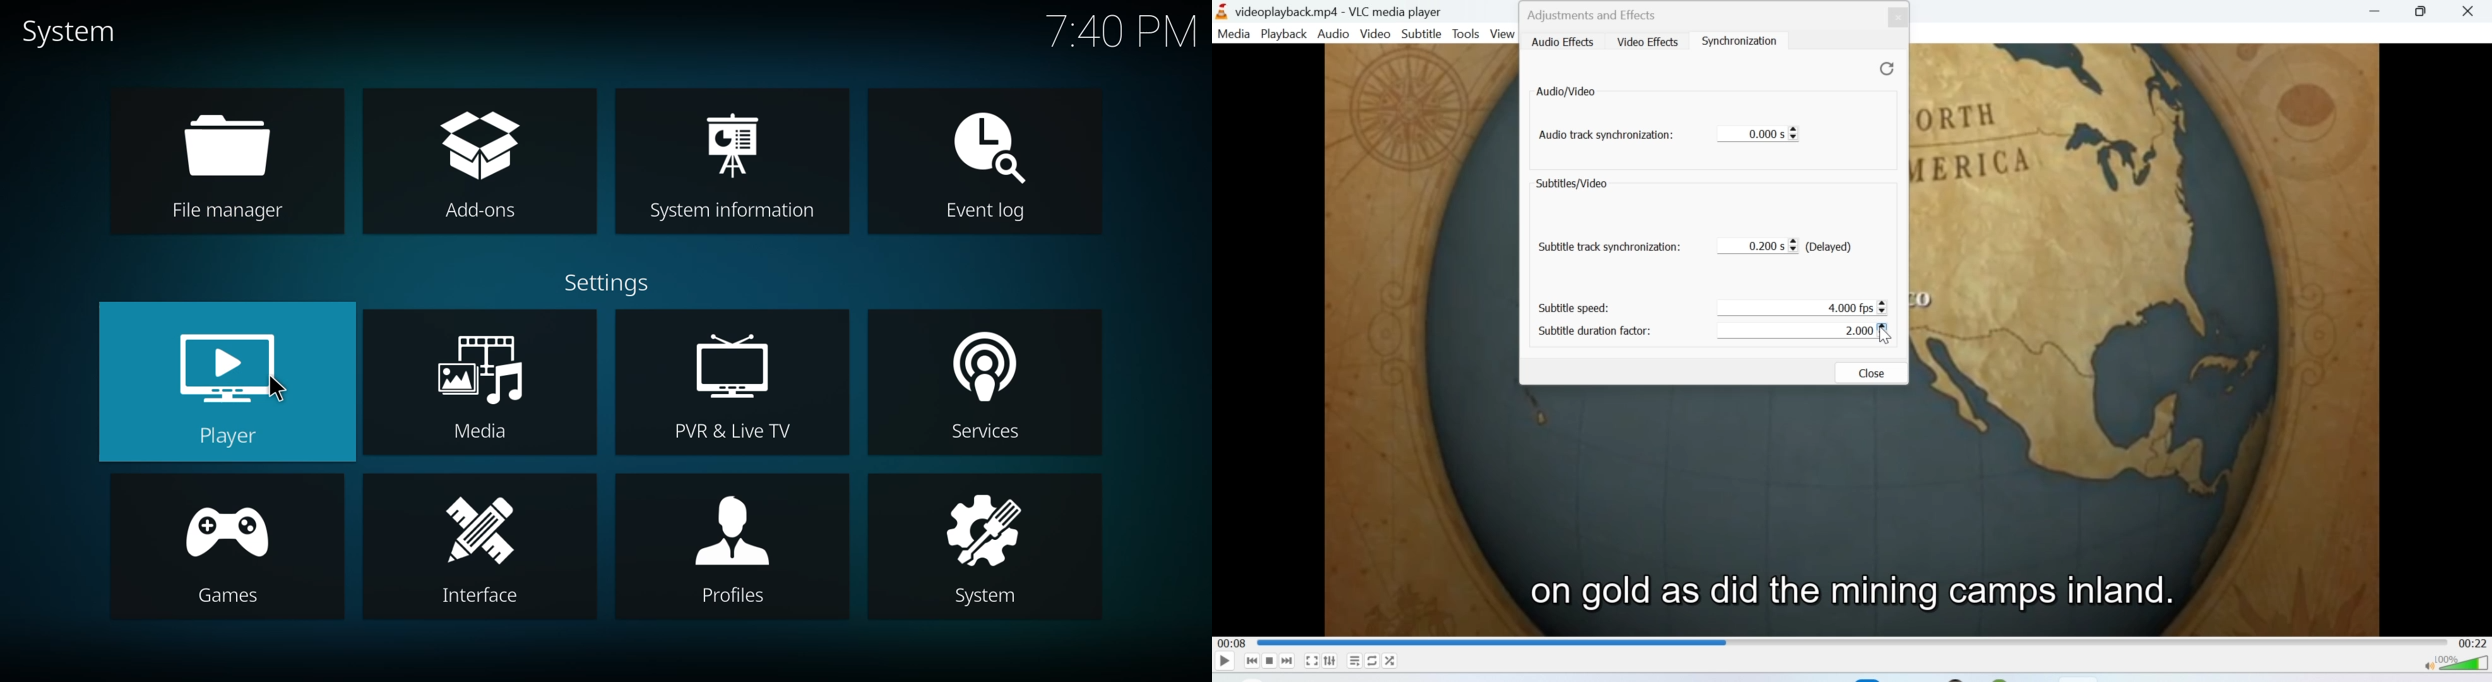 The width and height of the screenshot is (2492, 700). I want to click on Refresh, so click(1879, 68).